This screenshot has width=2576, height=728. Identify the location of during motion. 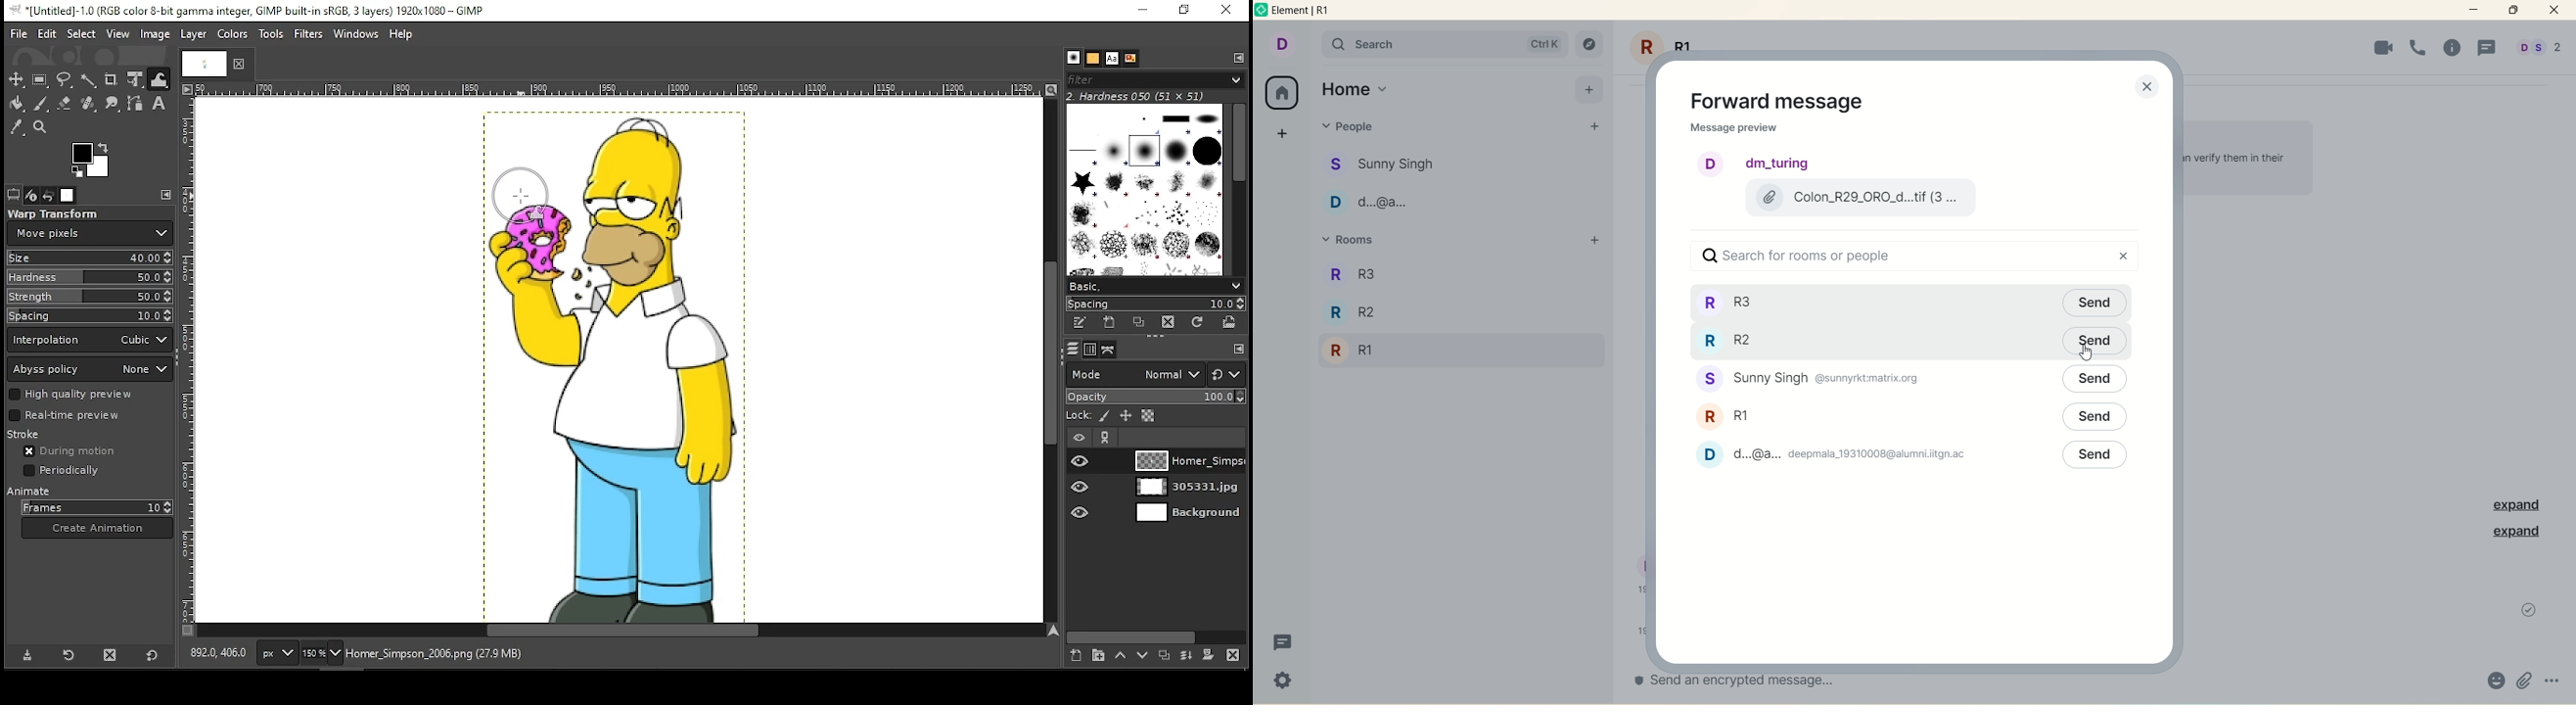
(74, 450).